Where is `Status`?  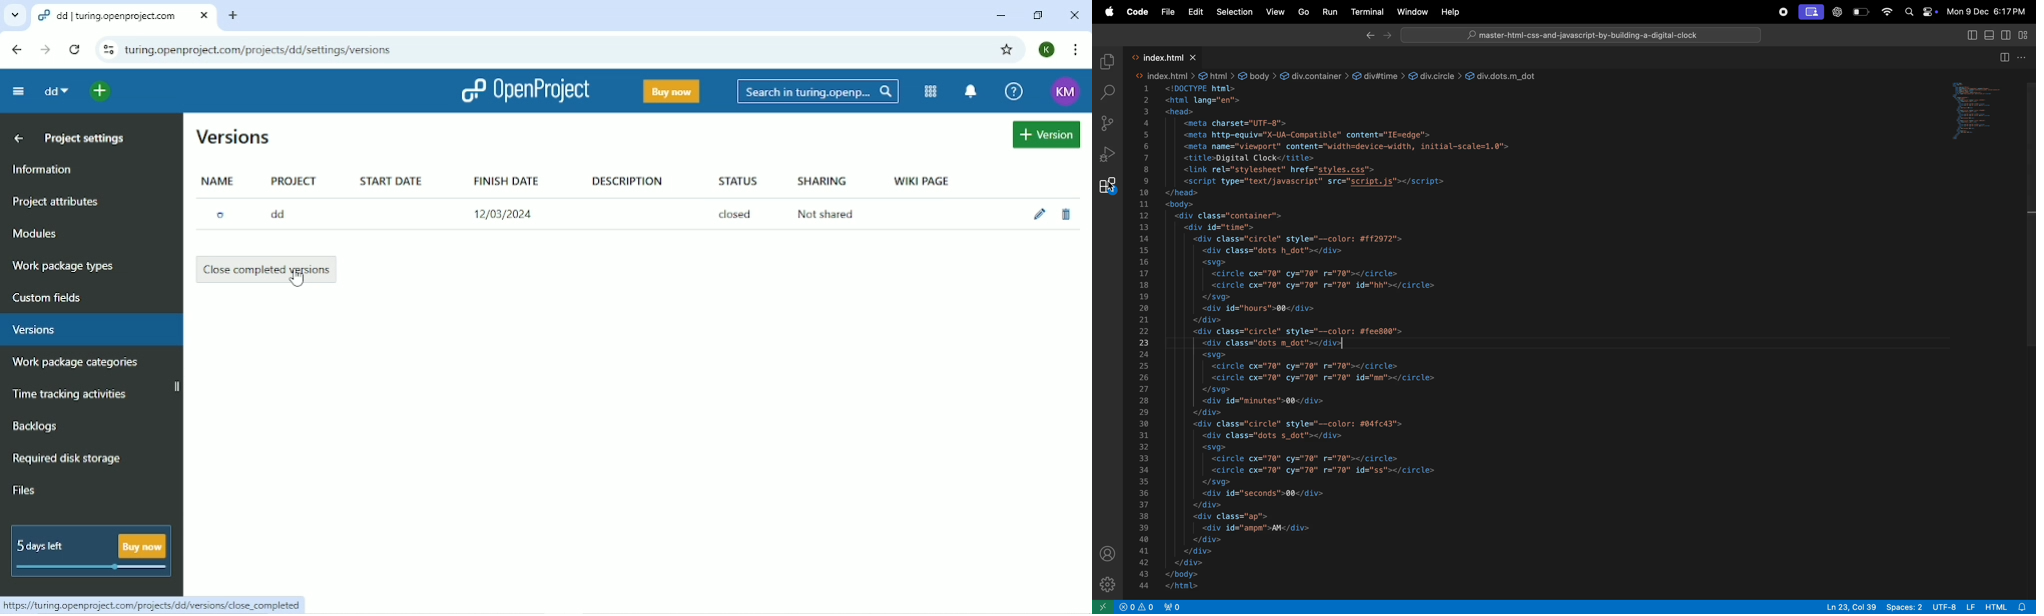 Status is located at coordinates (738, 182).